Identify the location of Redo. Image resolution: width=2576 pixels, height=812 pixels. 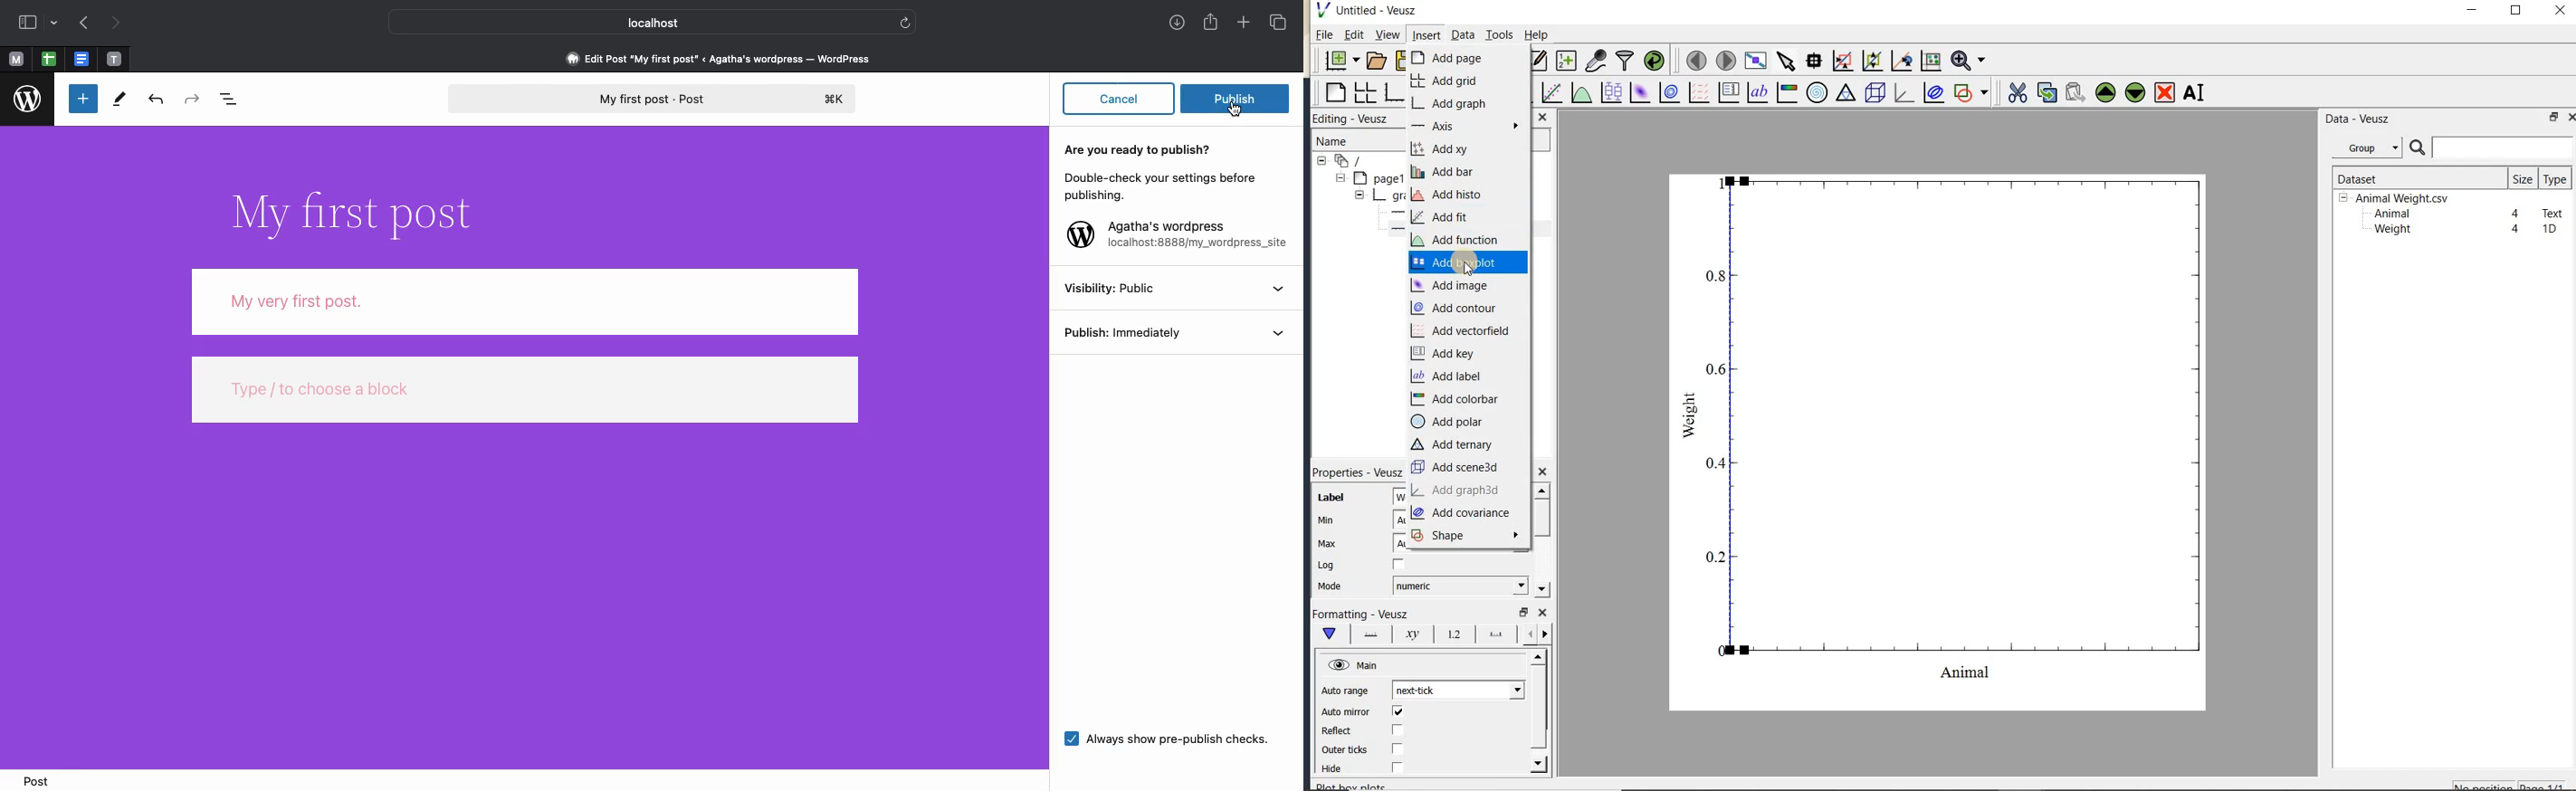
(190, 99).